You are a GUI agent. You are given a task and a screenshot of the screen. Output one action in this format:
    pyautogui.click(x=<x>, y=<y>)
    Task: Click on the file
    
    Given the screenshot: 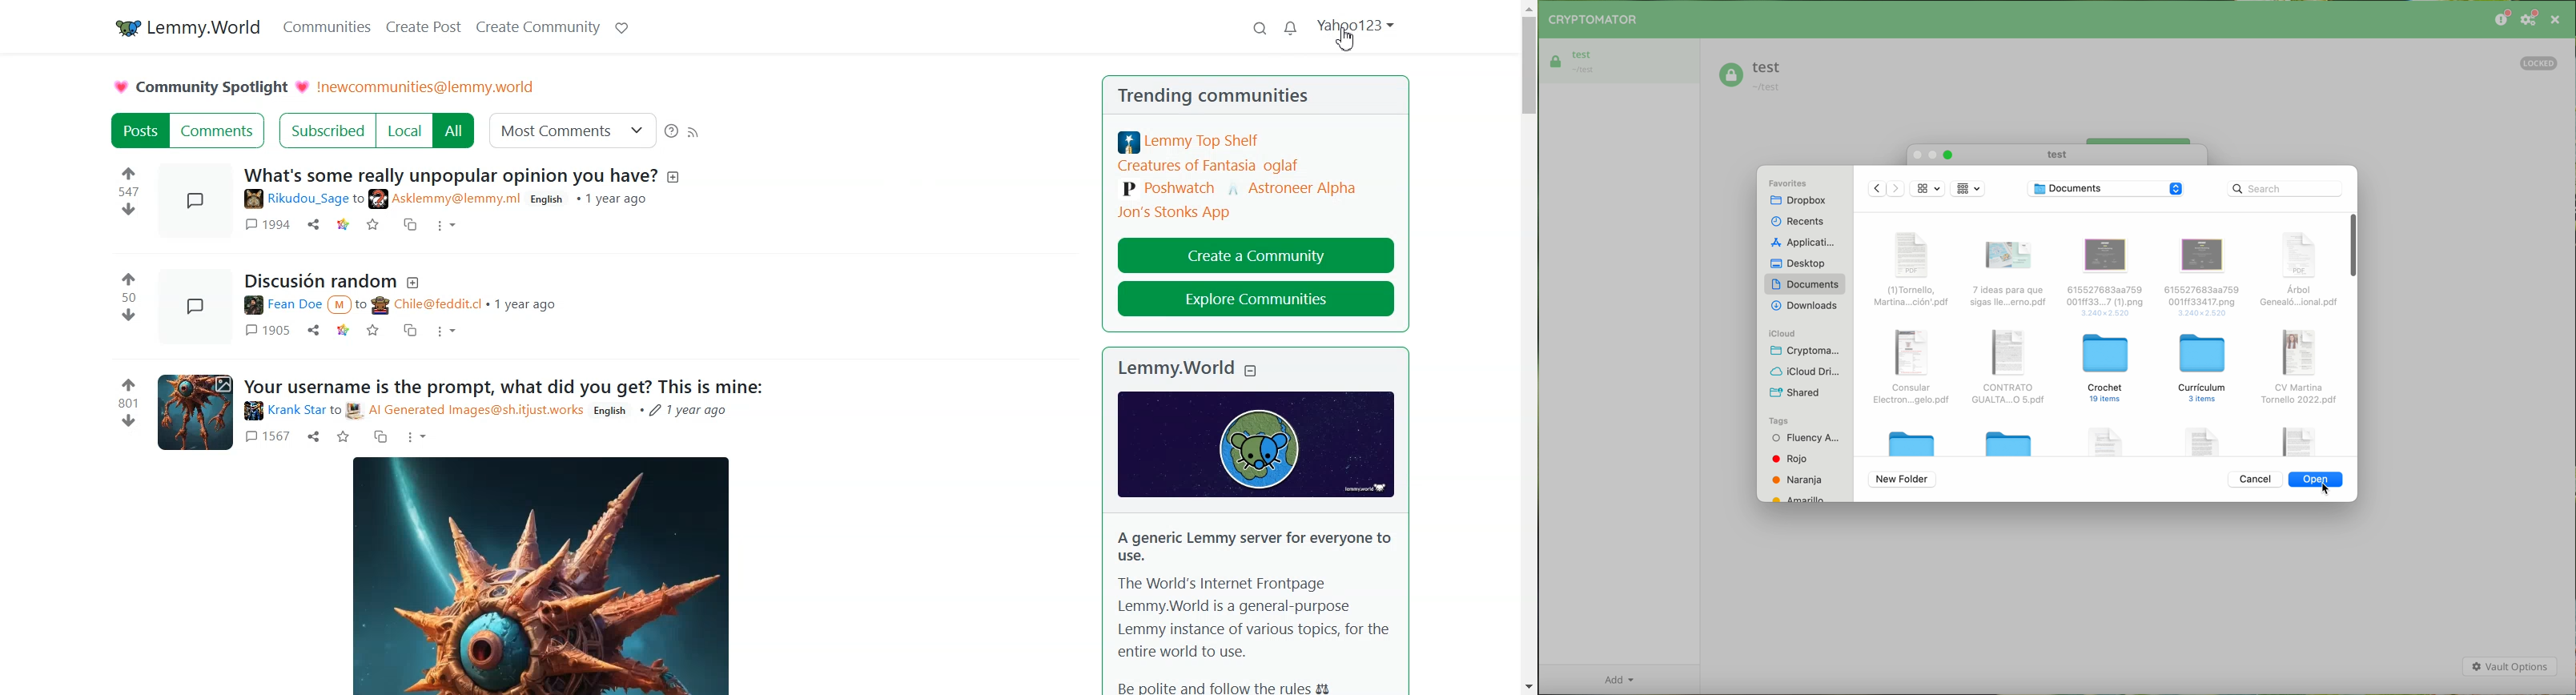 What is the action you would take?
    pyautogui.click(x=2108, y=438)
    